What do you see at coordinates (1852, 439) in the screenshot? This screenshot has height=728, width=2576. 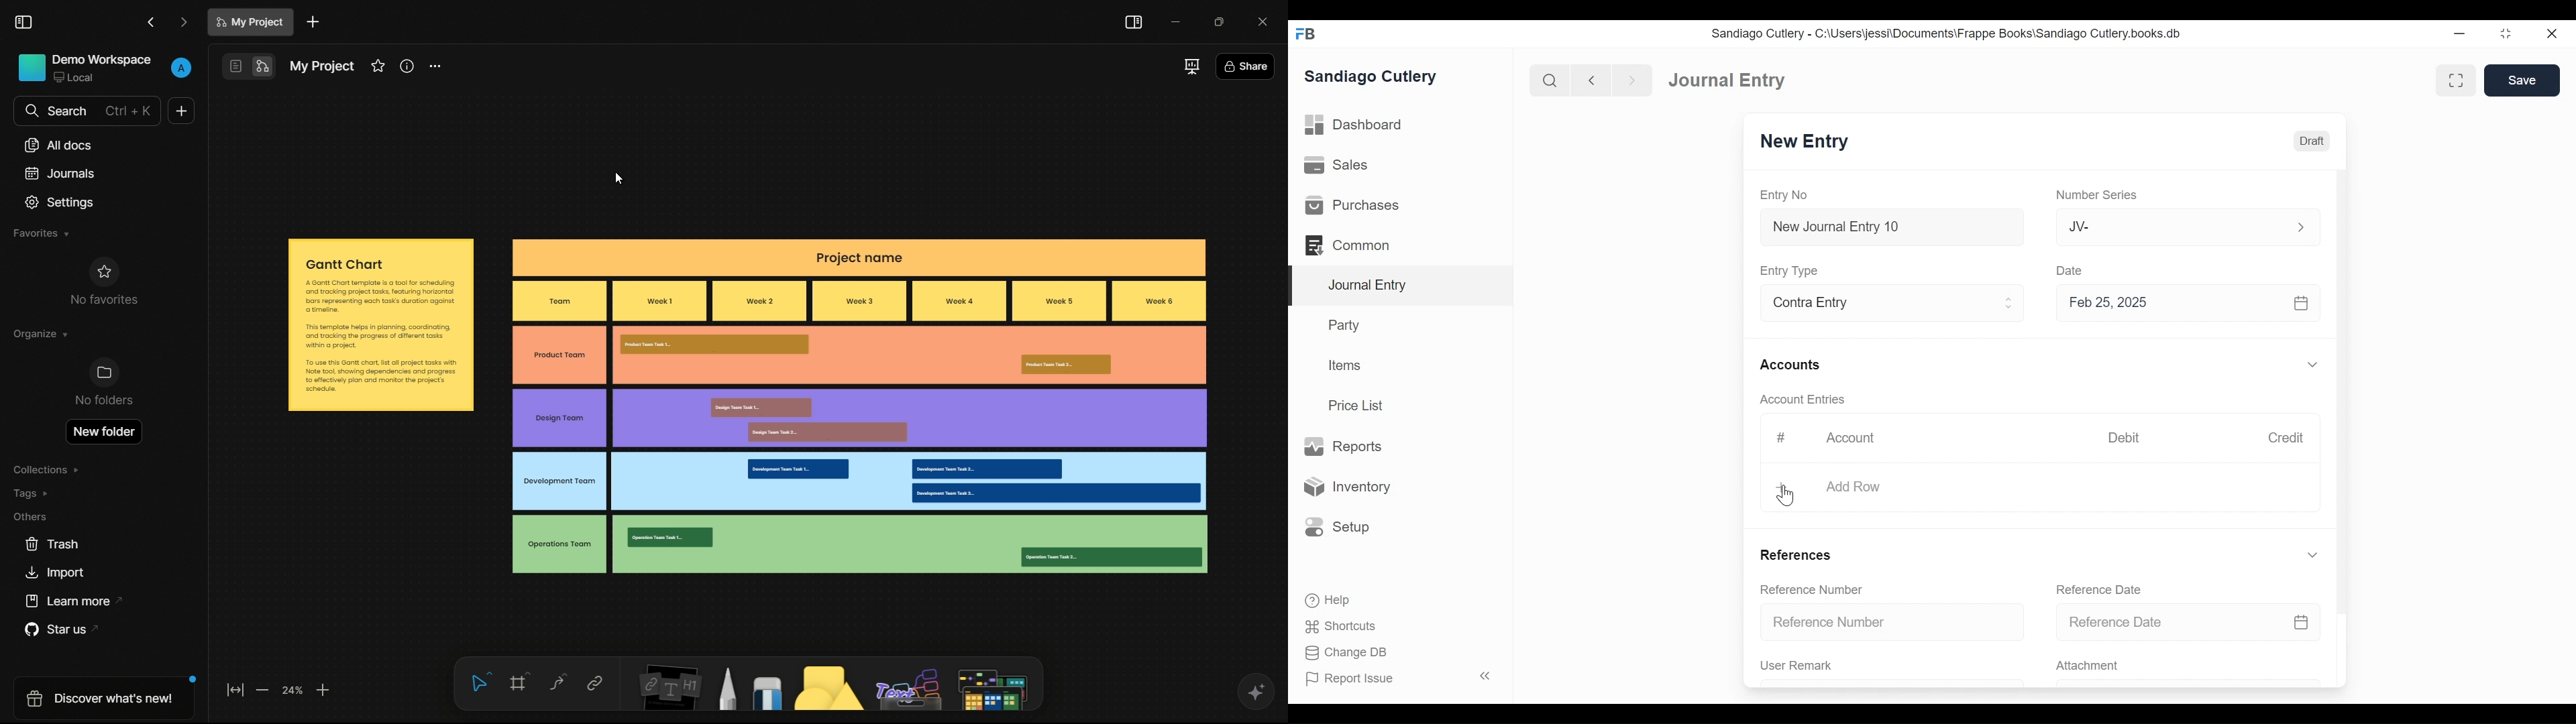 I see `Account` at bounding box center [1852, 439].